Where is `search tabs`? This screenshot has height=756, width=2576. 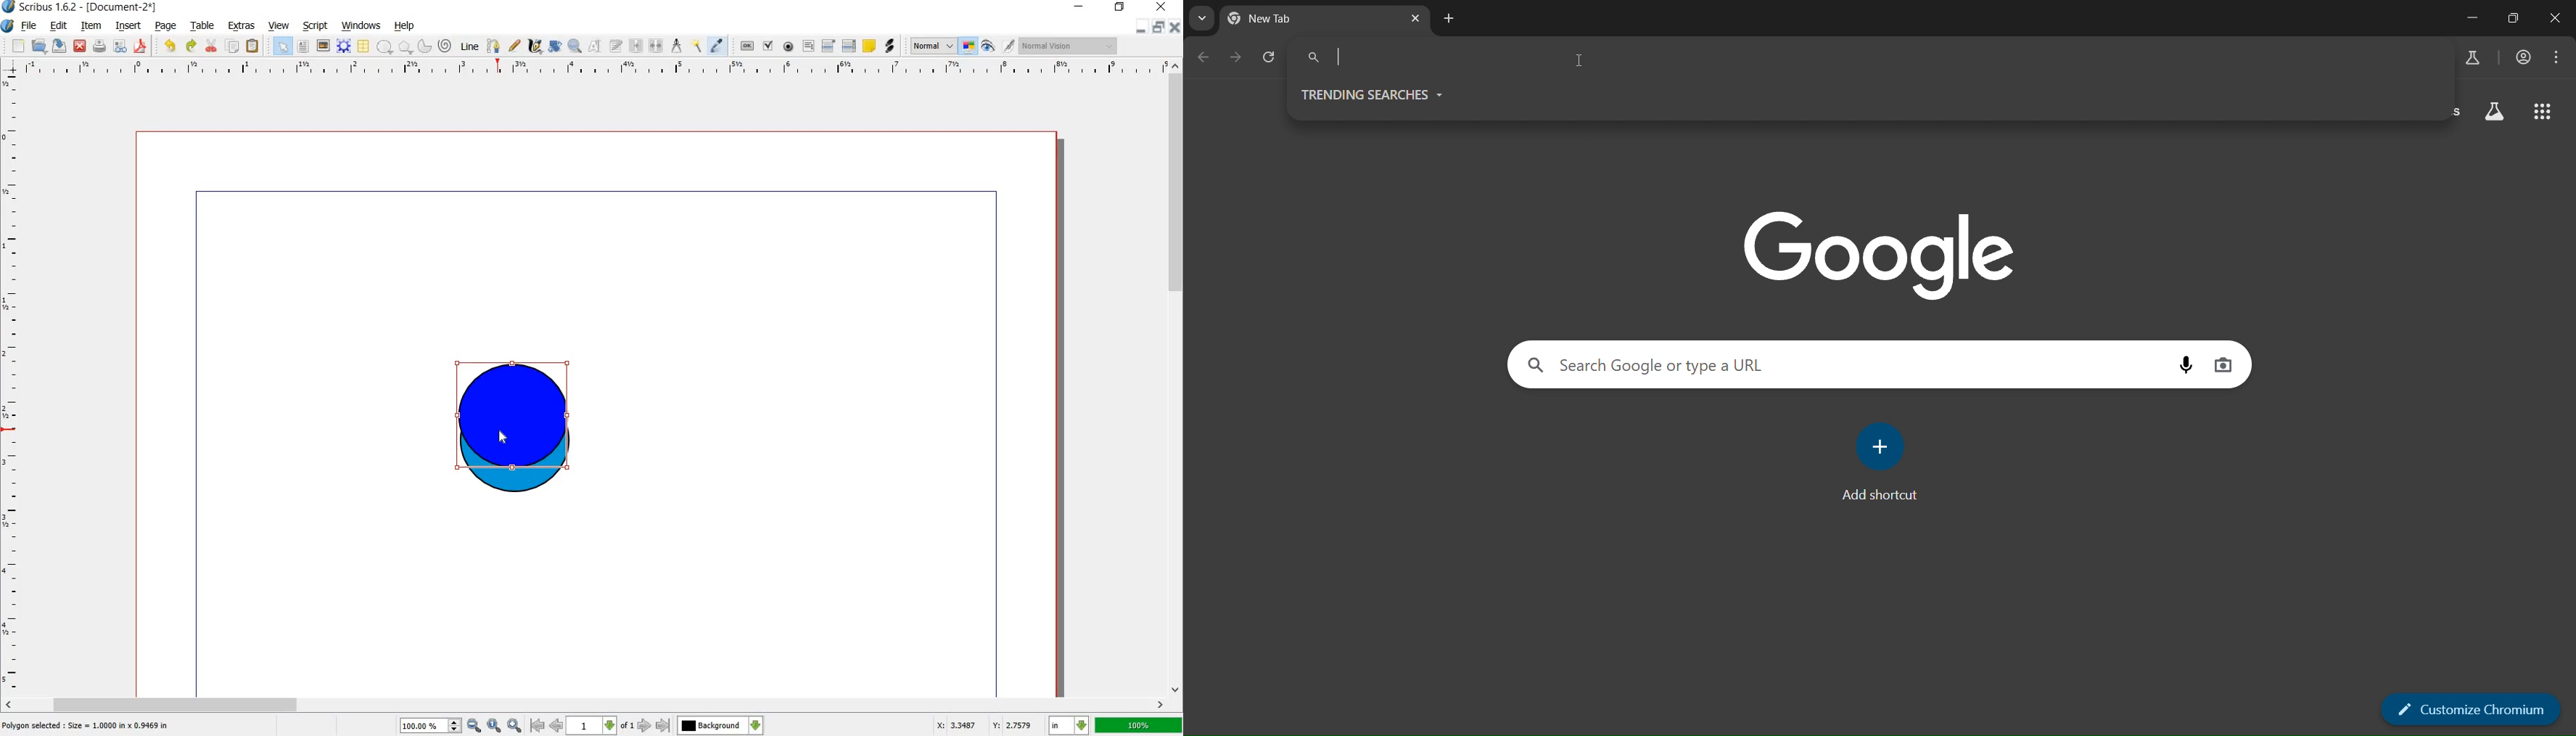 search tabs is located at coordinates (1199, 20).